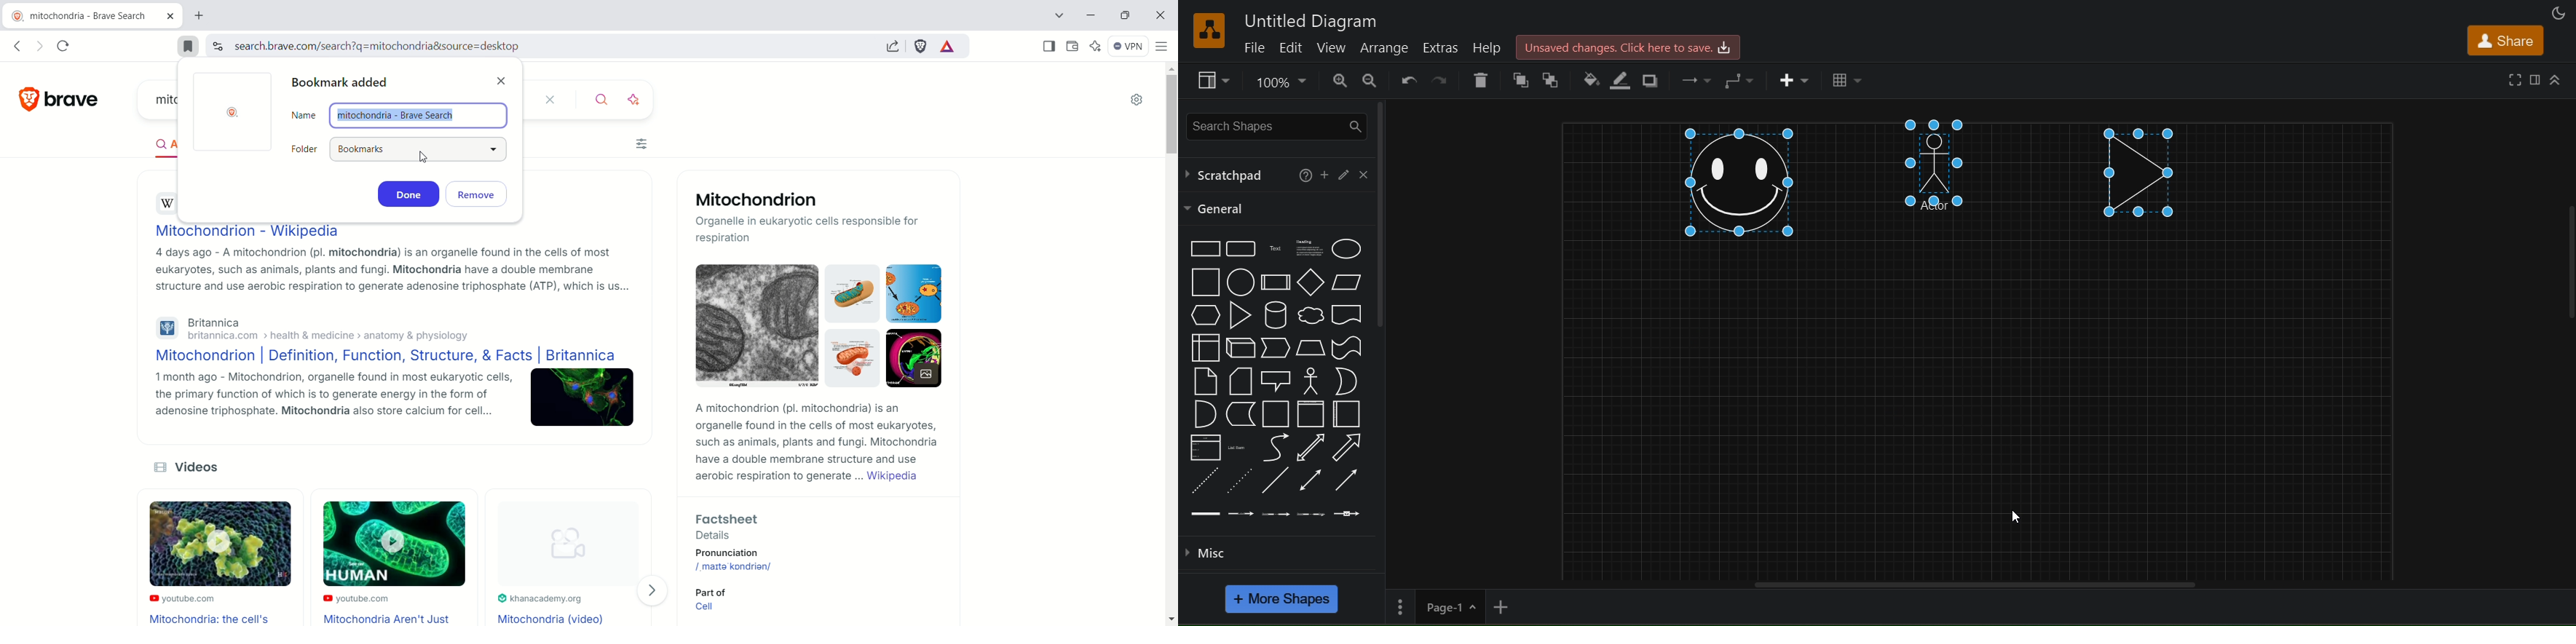  Describe the element at coordinates (1277, 81) in the screenshot. I see `zoom` at that location.